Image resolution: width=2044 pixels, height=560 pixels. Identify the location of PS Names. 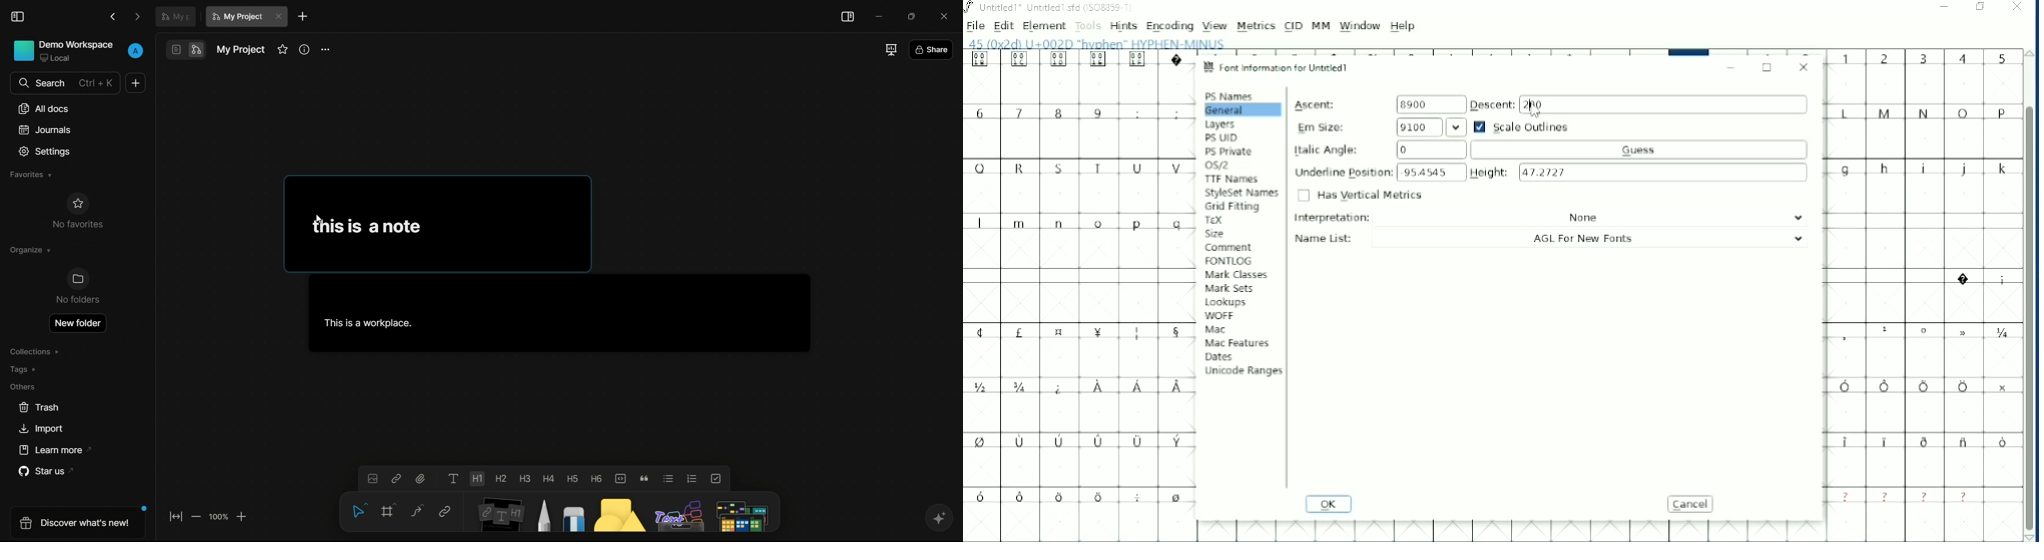
(1230, 96).